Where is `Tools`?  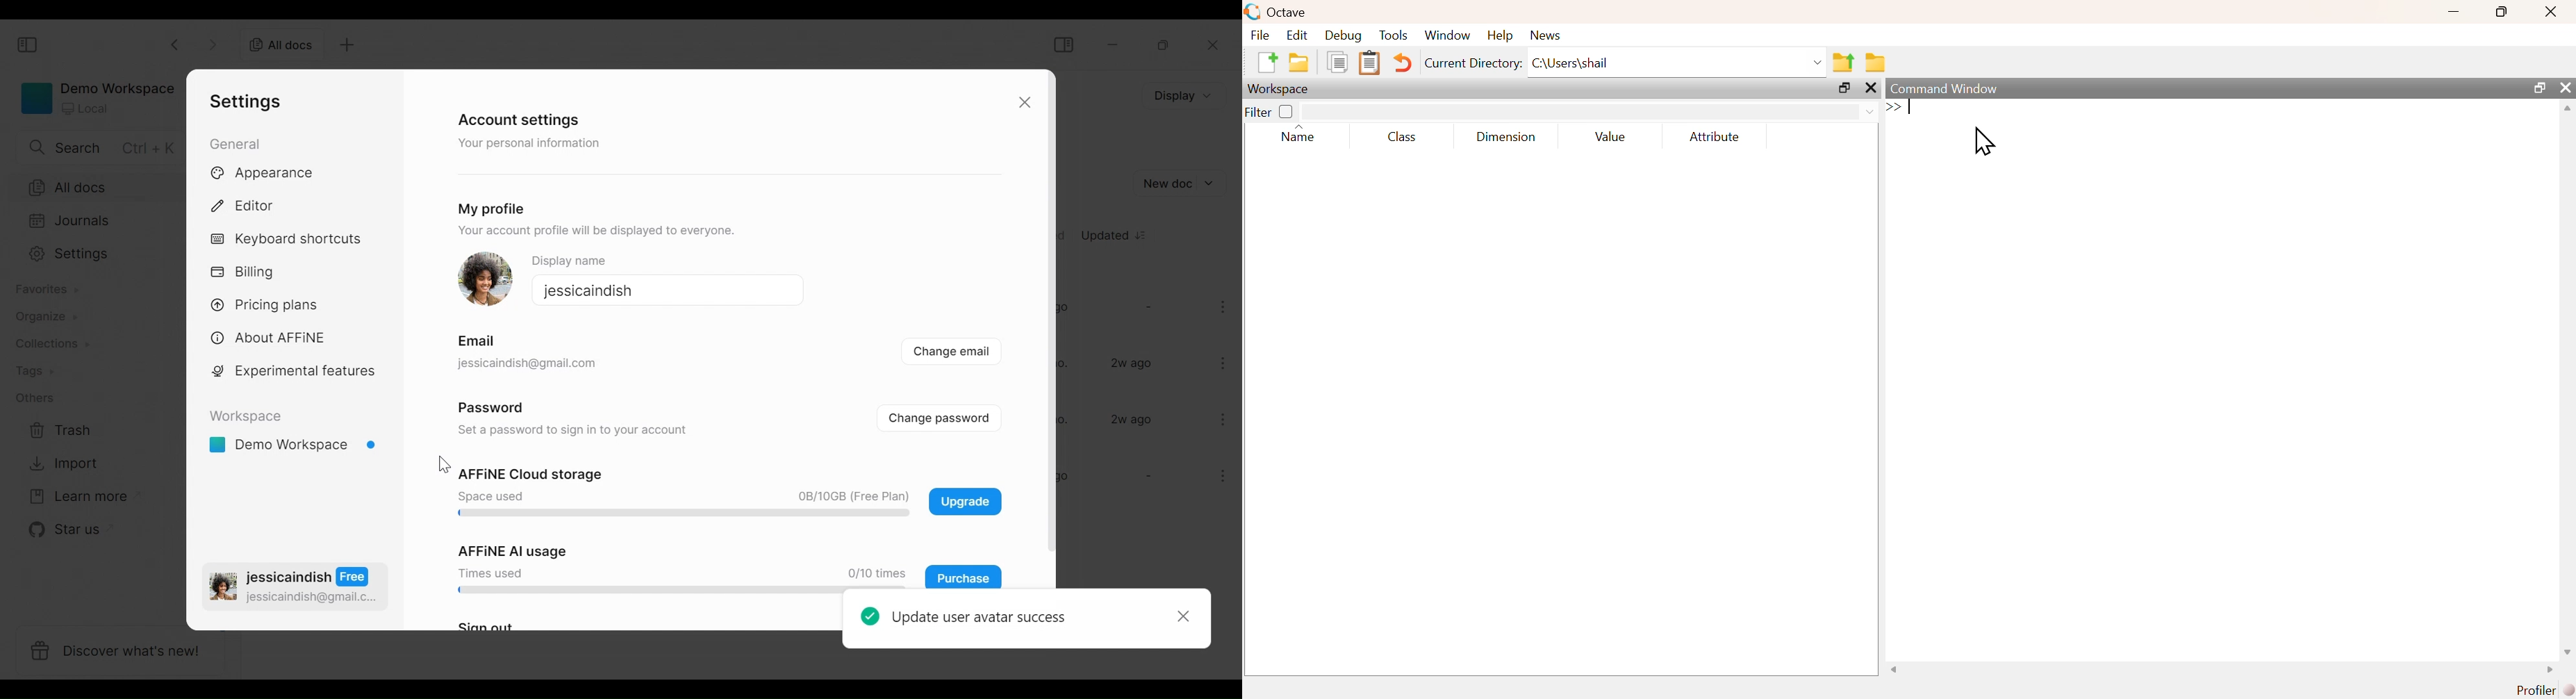 Tools is located at coordinates (1394, 36).